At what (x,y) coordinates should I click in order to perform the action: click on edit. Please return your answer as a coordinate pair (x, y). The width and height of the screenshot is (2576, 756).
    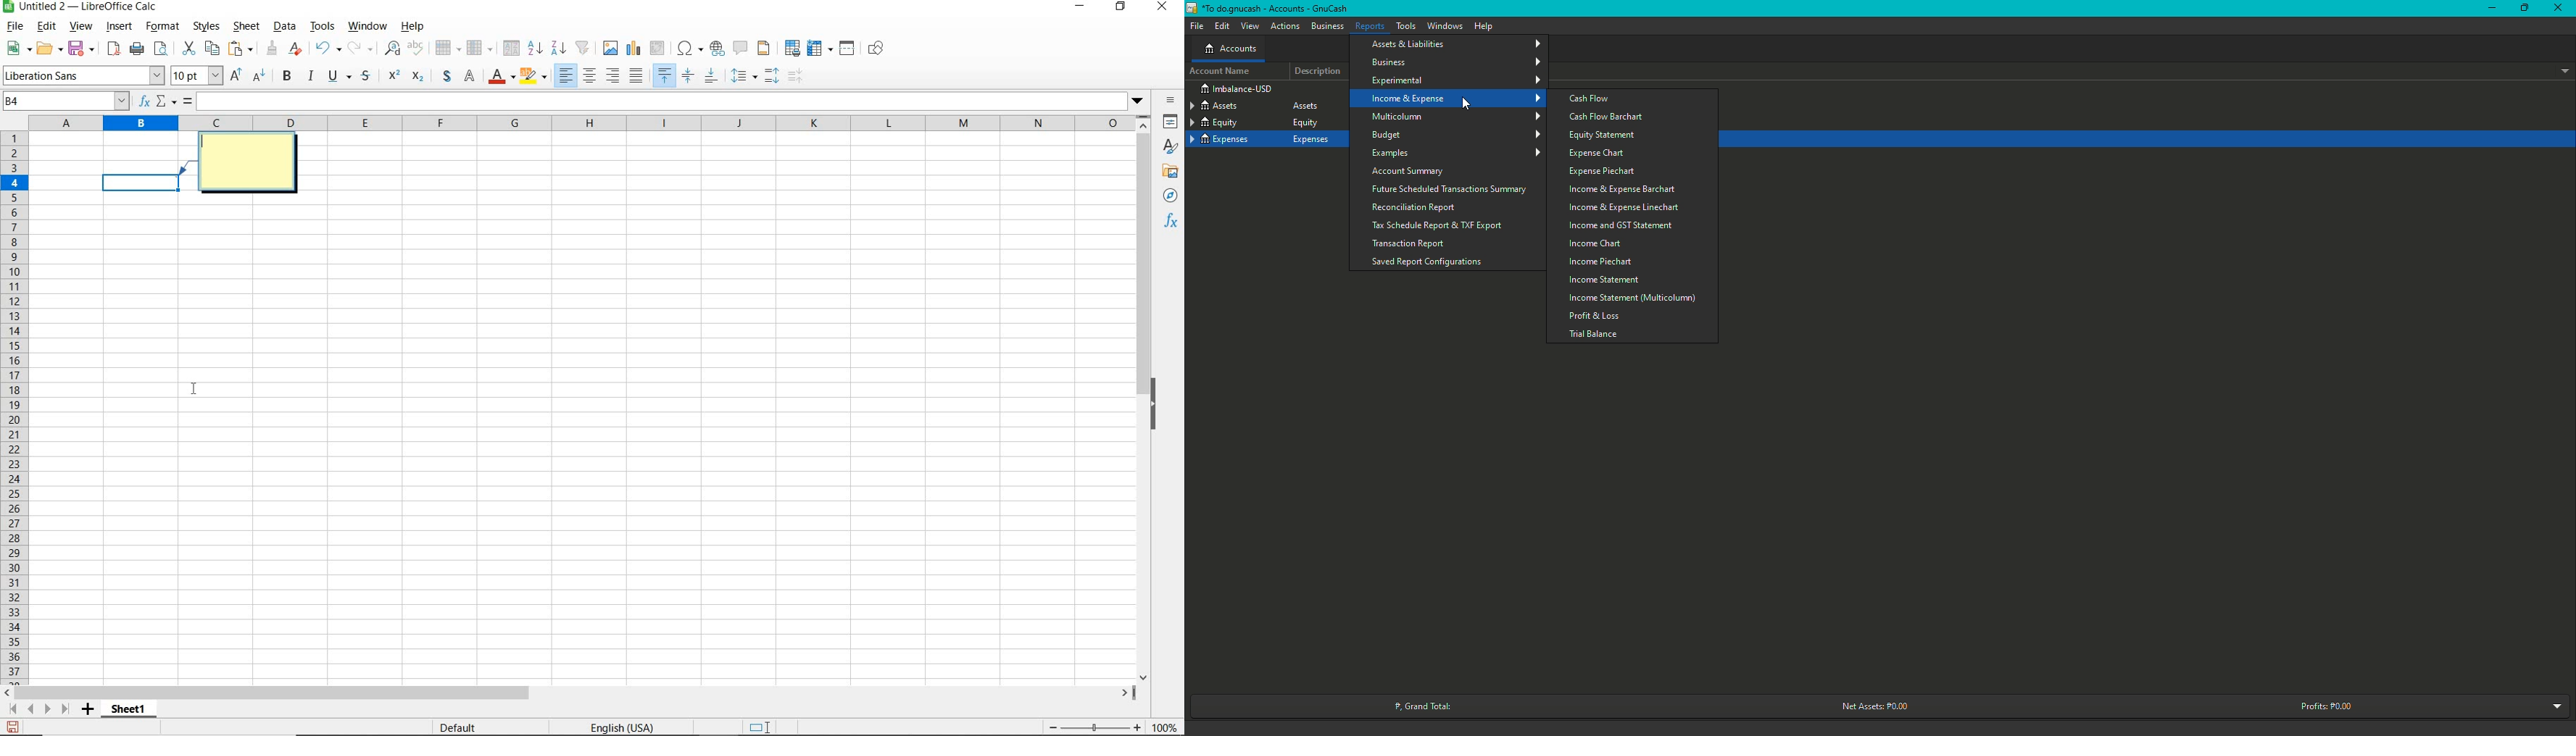
    Looking at the image, I should click on (47, 26).